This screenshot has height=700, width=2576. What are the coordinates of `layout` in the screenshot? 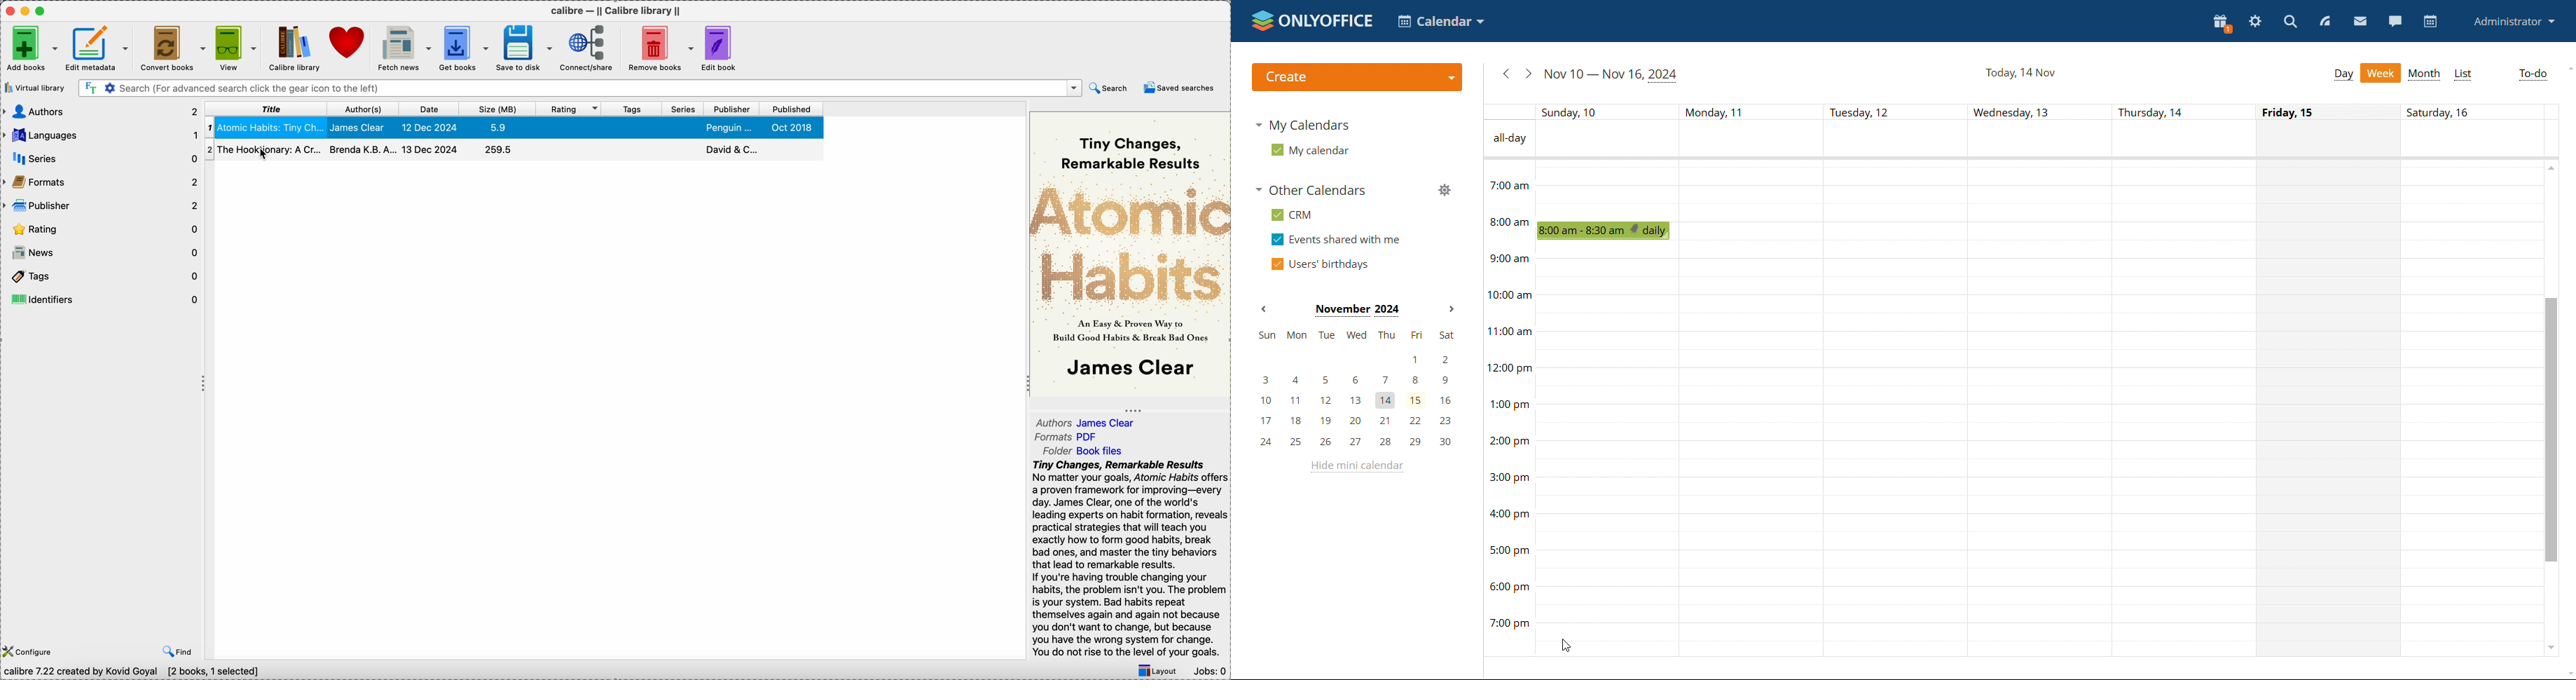 It's located at (1158, 670).